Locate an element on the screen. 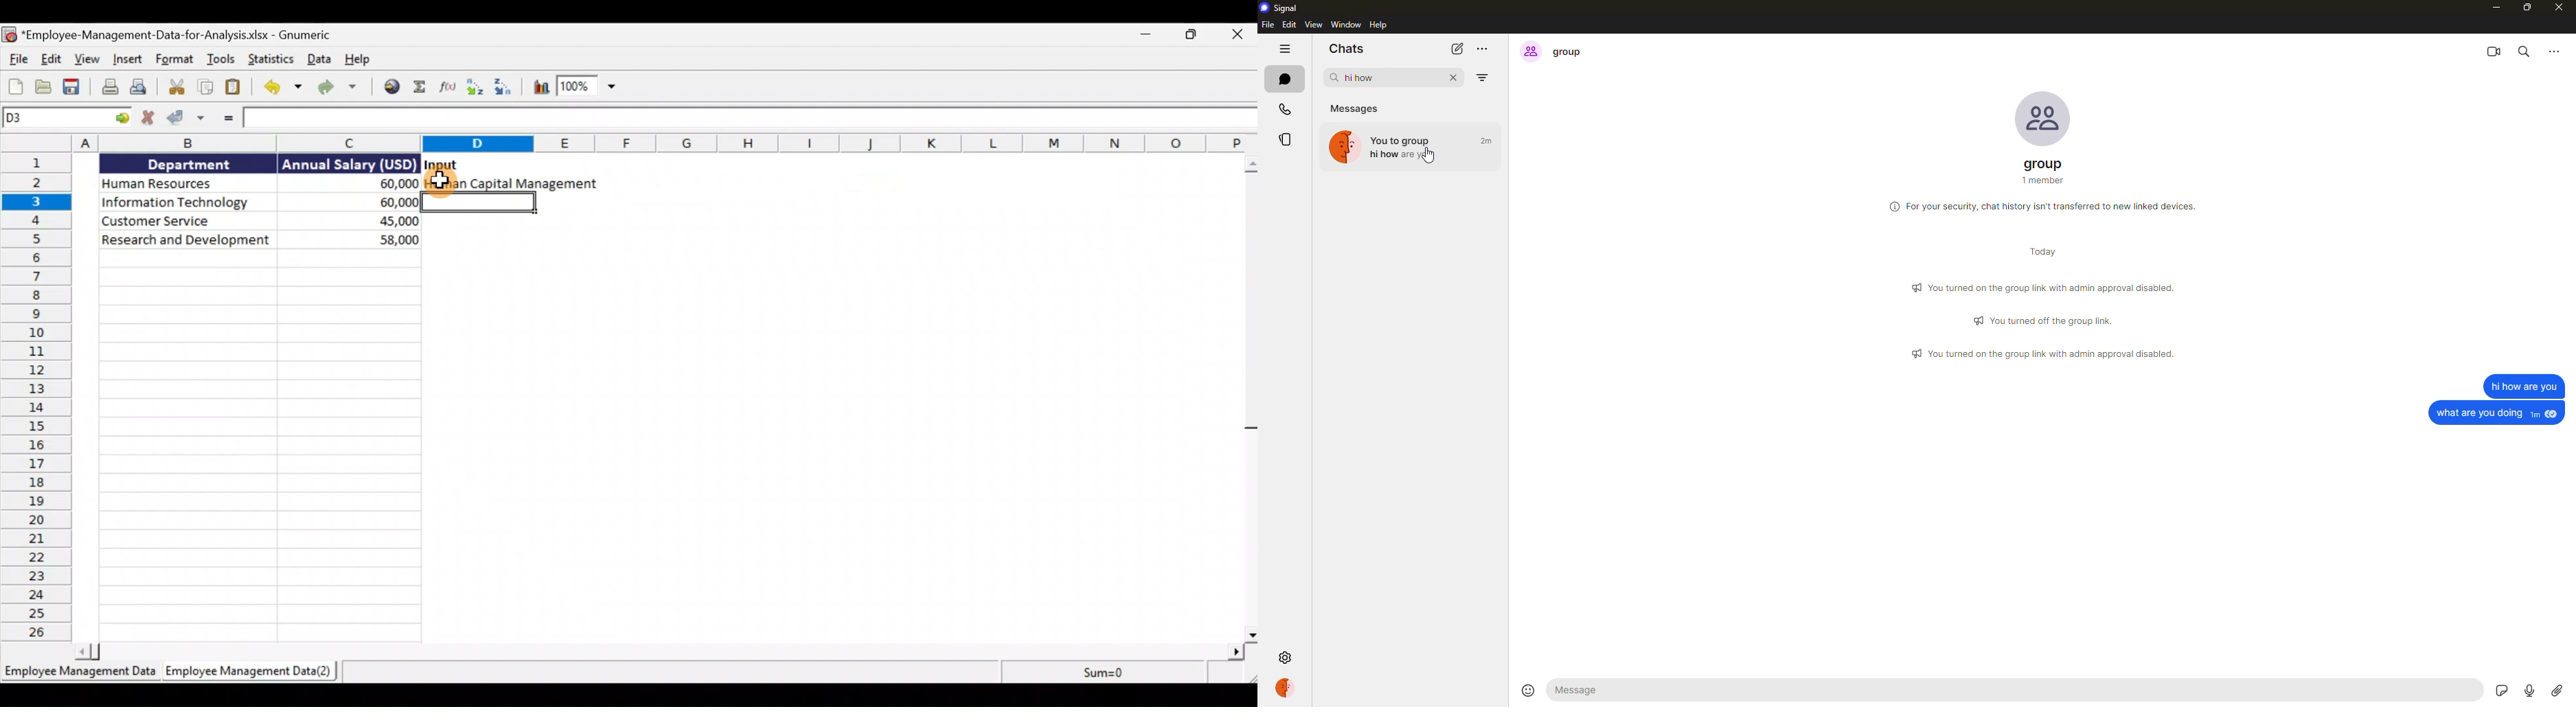 This screenshot has width=2576, height=728. Open a file is located at coordinates (41, 88).